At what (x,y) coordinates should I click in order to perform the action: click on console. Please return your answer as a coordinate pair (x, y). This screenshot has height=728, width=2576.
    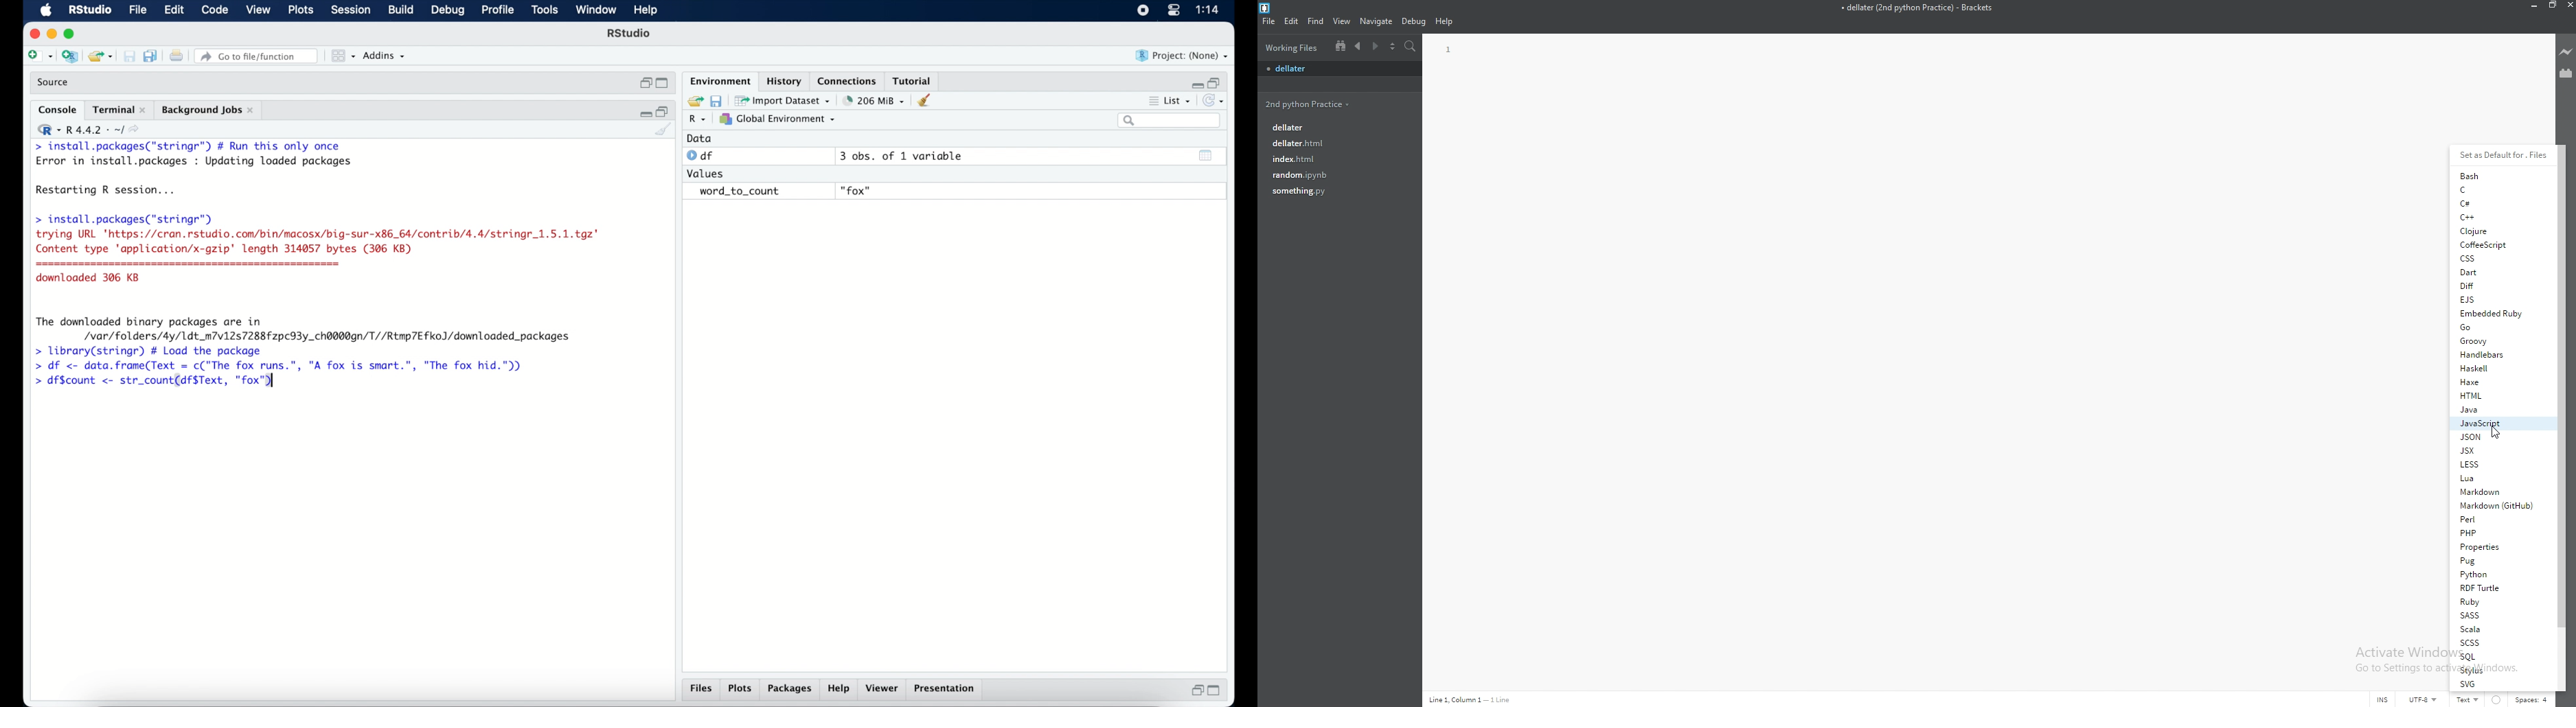
    Looking at the image, I should click on (58, 110).